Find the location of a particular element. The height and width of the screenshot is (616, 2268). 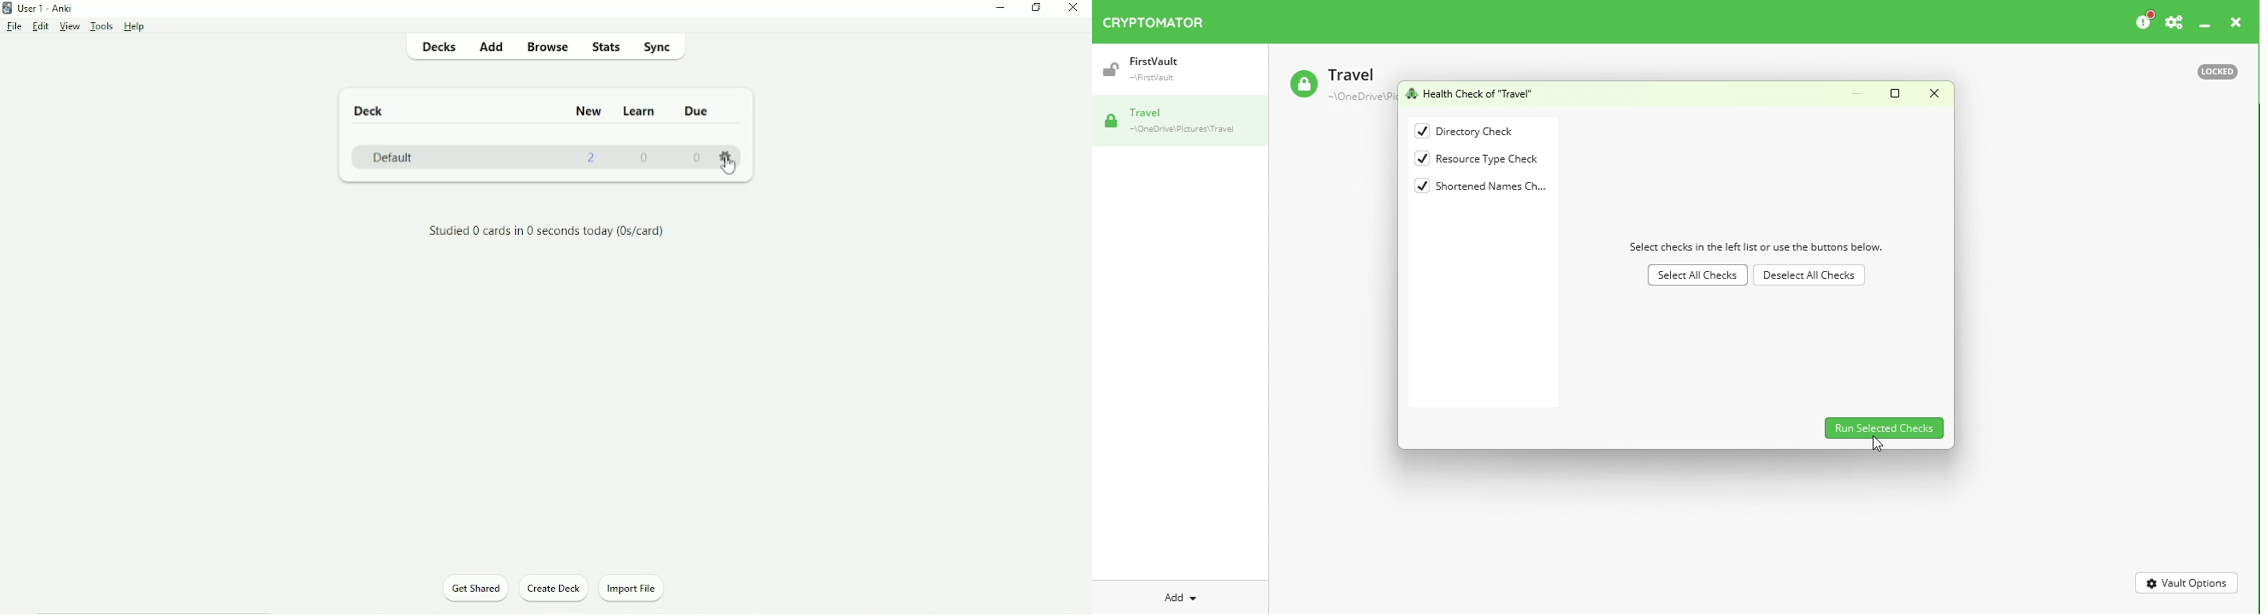

Deck is located at coordinates (372, 111).